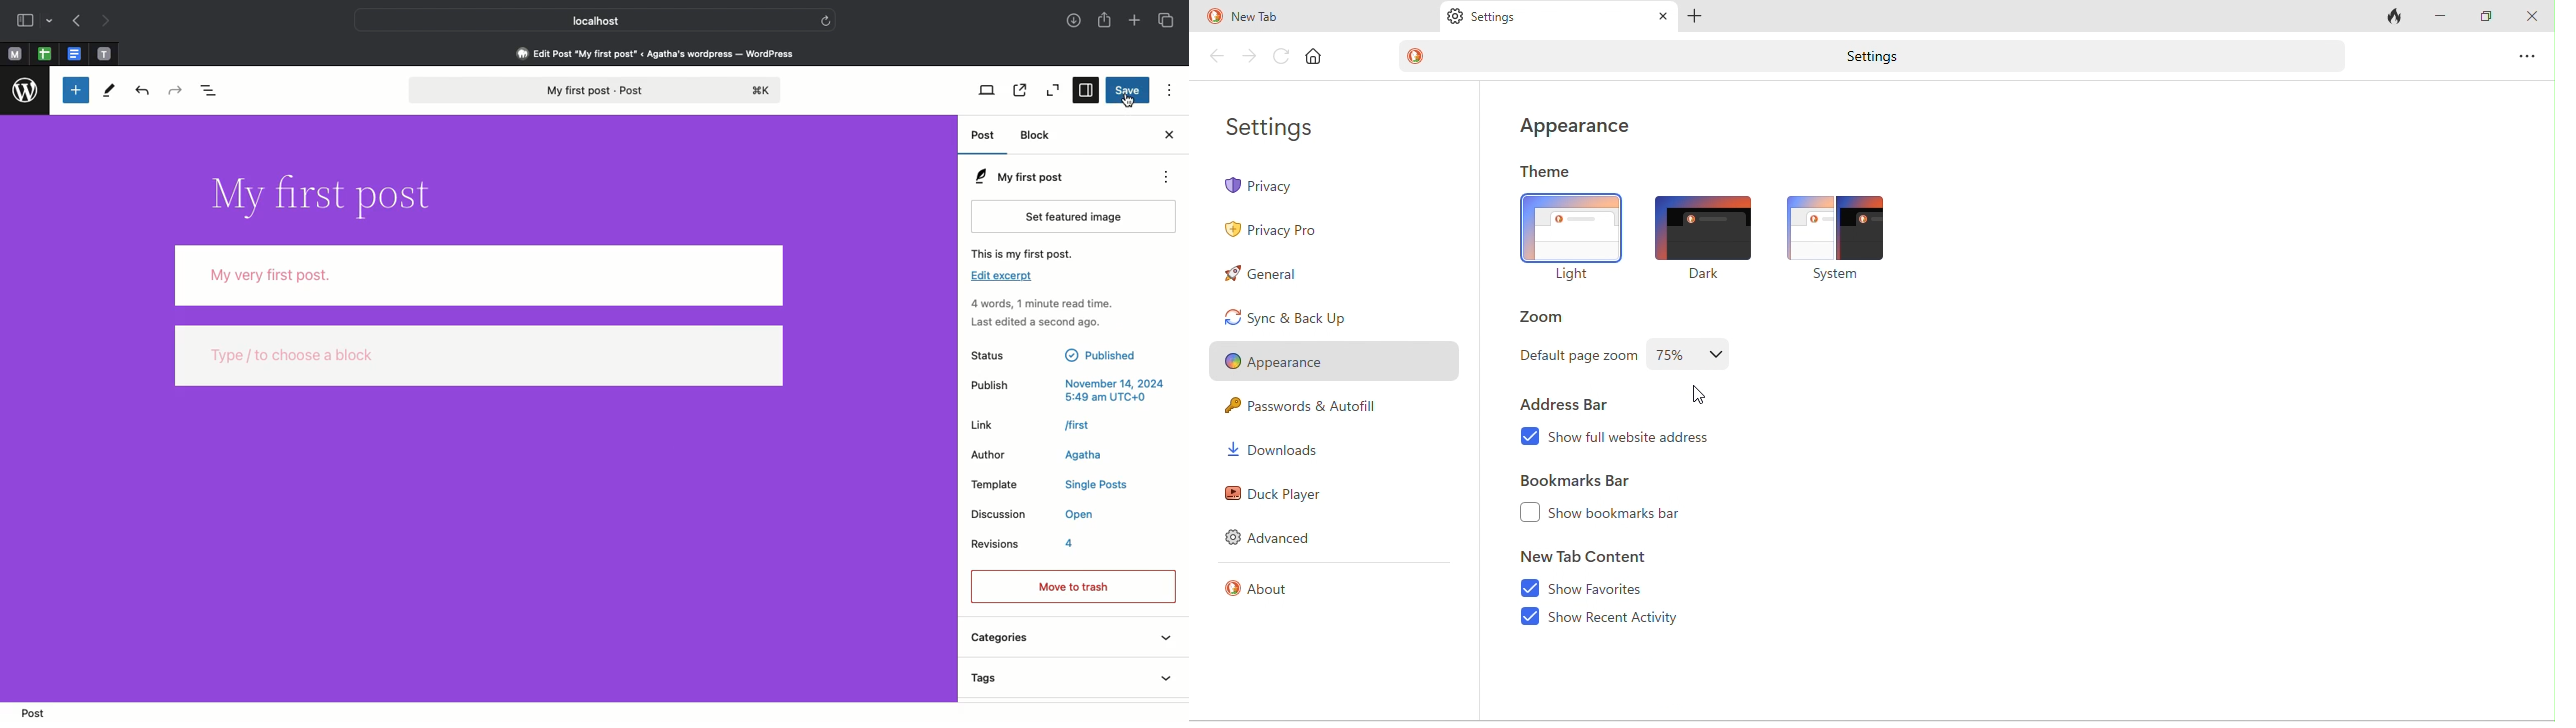 This screenshot has width=2576, height=728. I want to click on Localhost, so click(584, 21).